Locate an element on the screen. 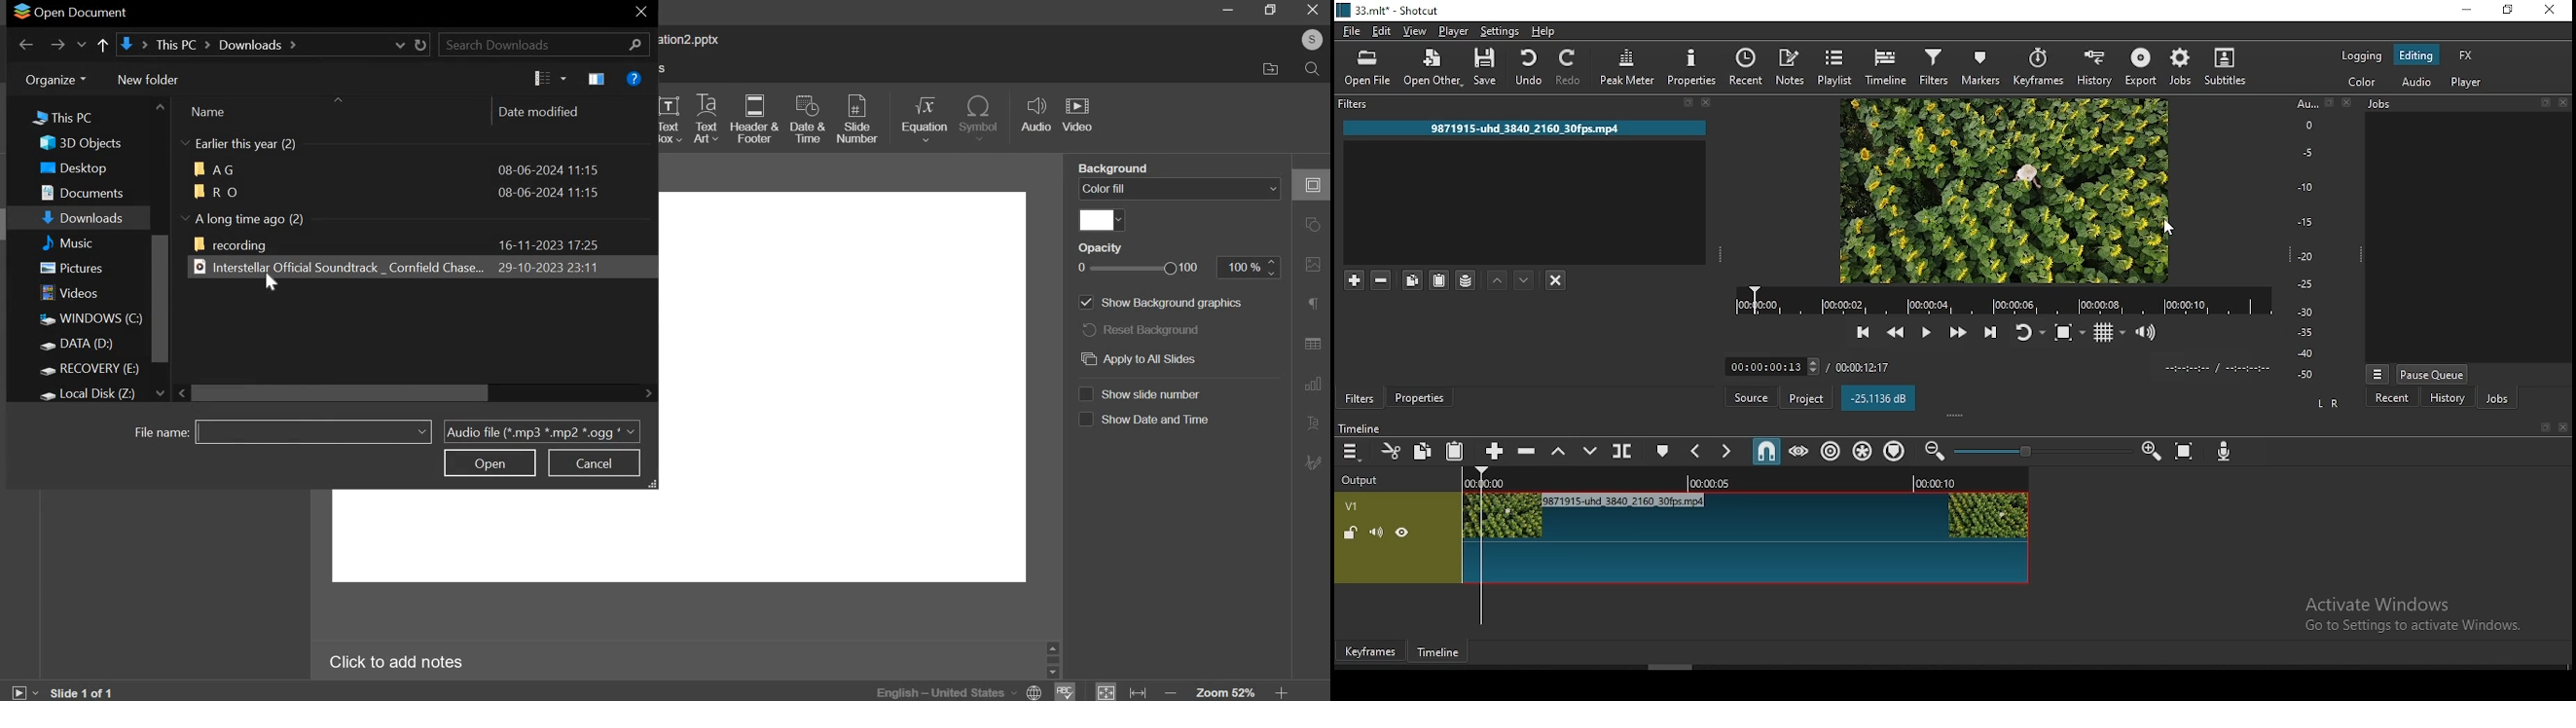 This screenshot has height=728, width=2576. audio file is located at coordinates (336, 266).